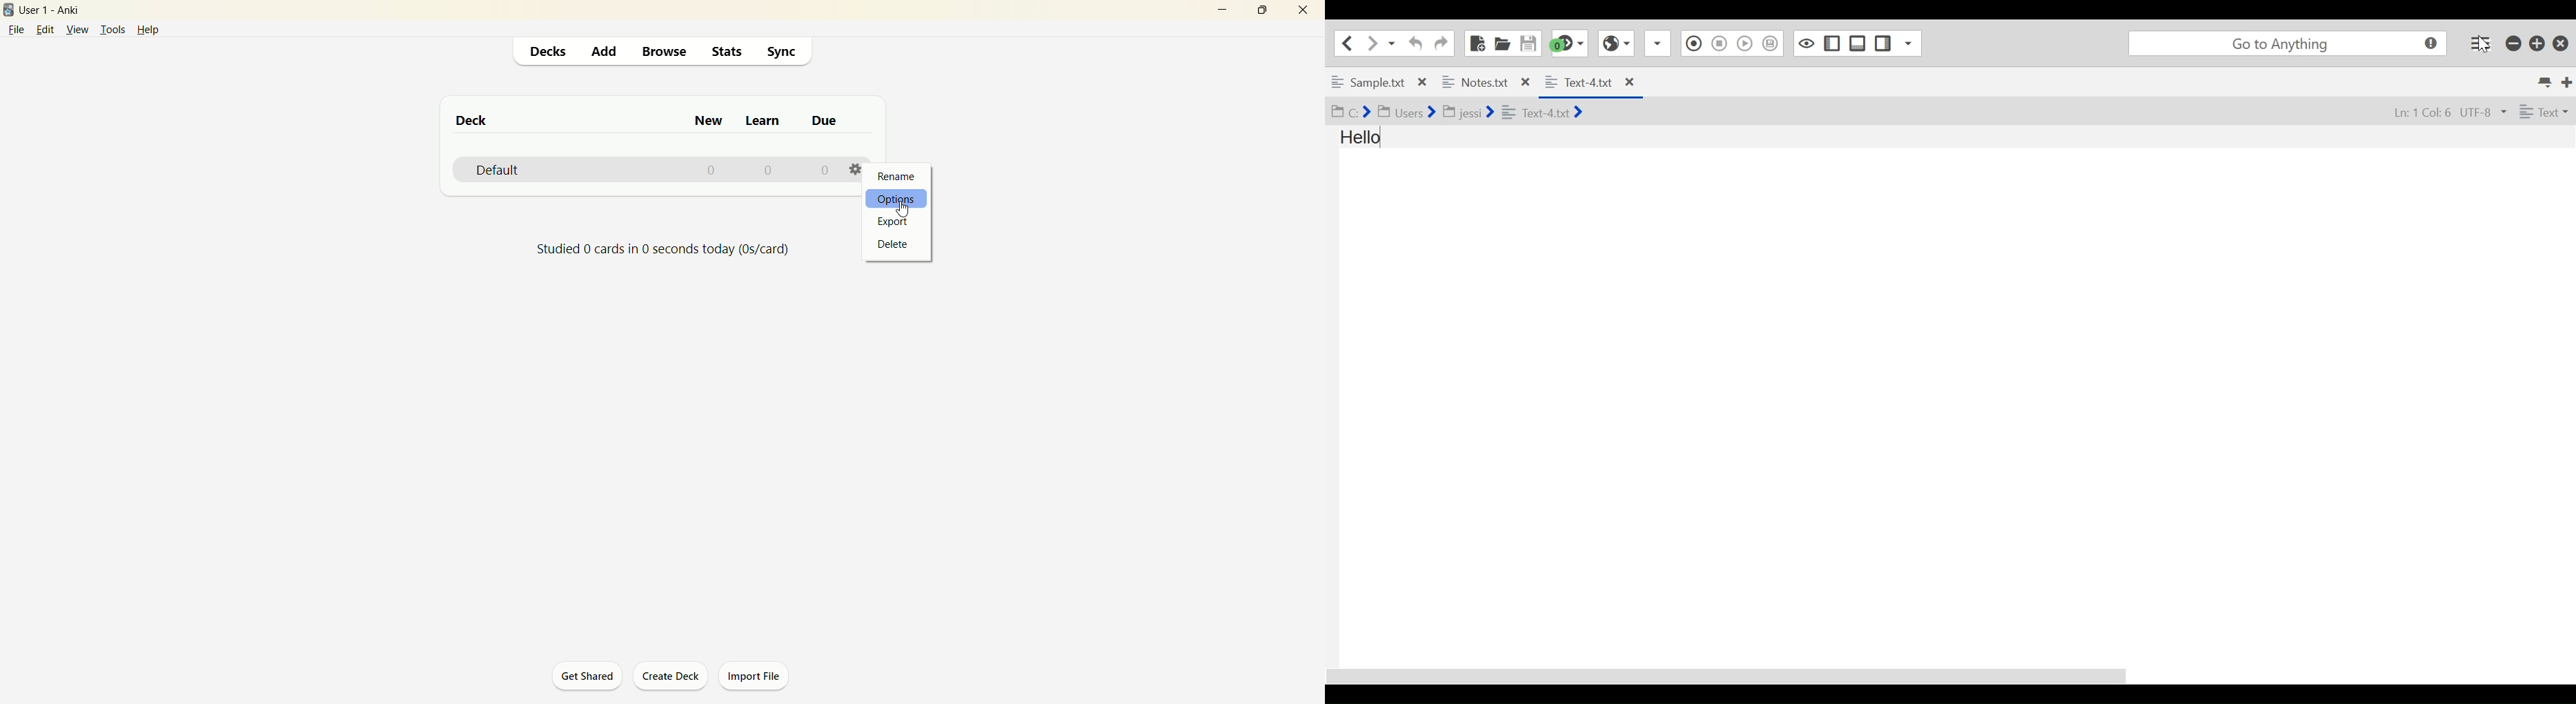  I want to click on deck, so click(473, 119).